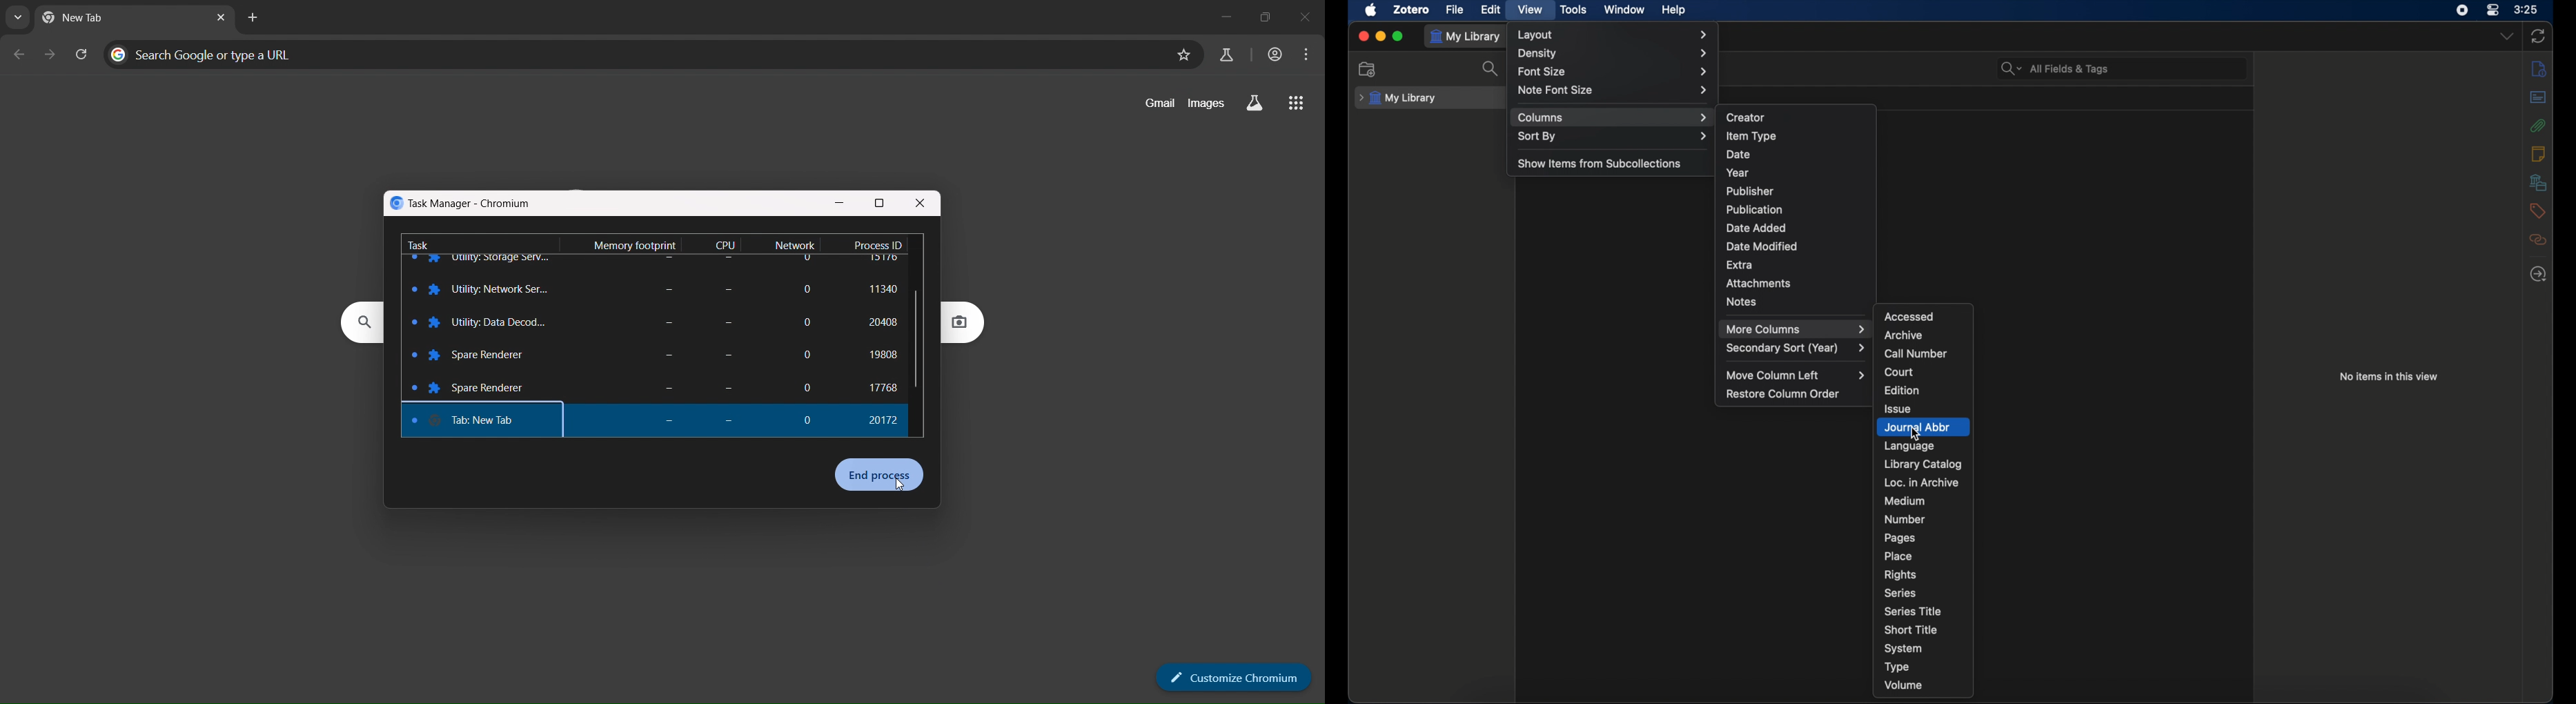 This screenshot has width=2576, height=728. Describe the element at coordinates (1746, 117) in the screenshot. I see `creator` at that location.